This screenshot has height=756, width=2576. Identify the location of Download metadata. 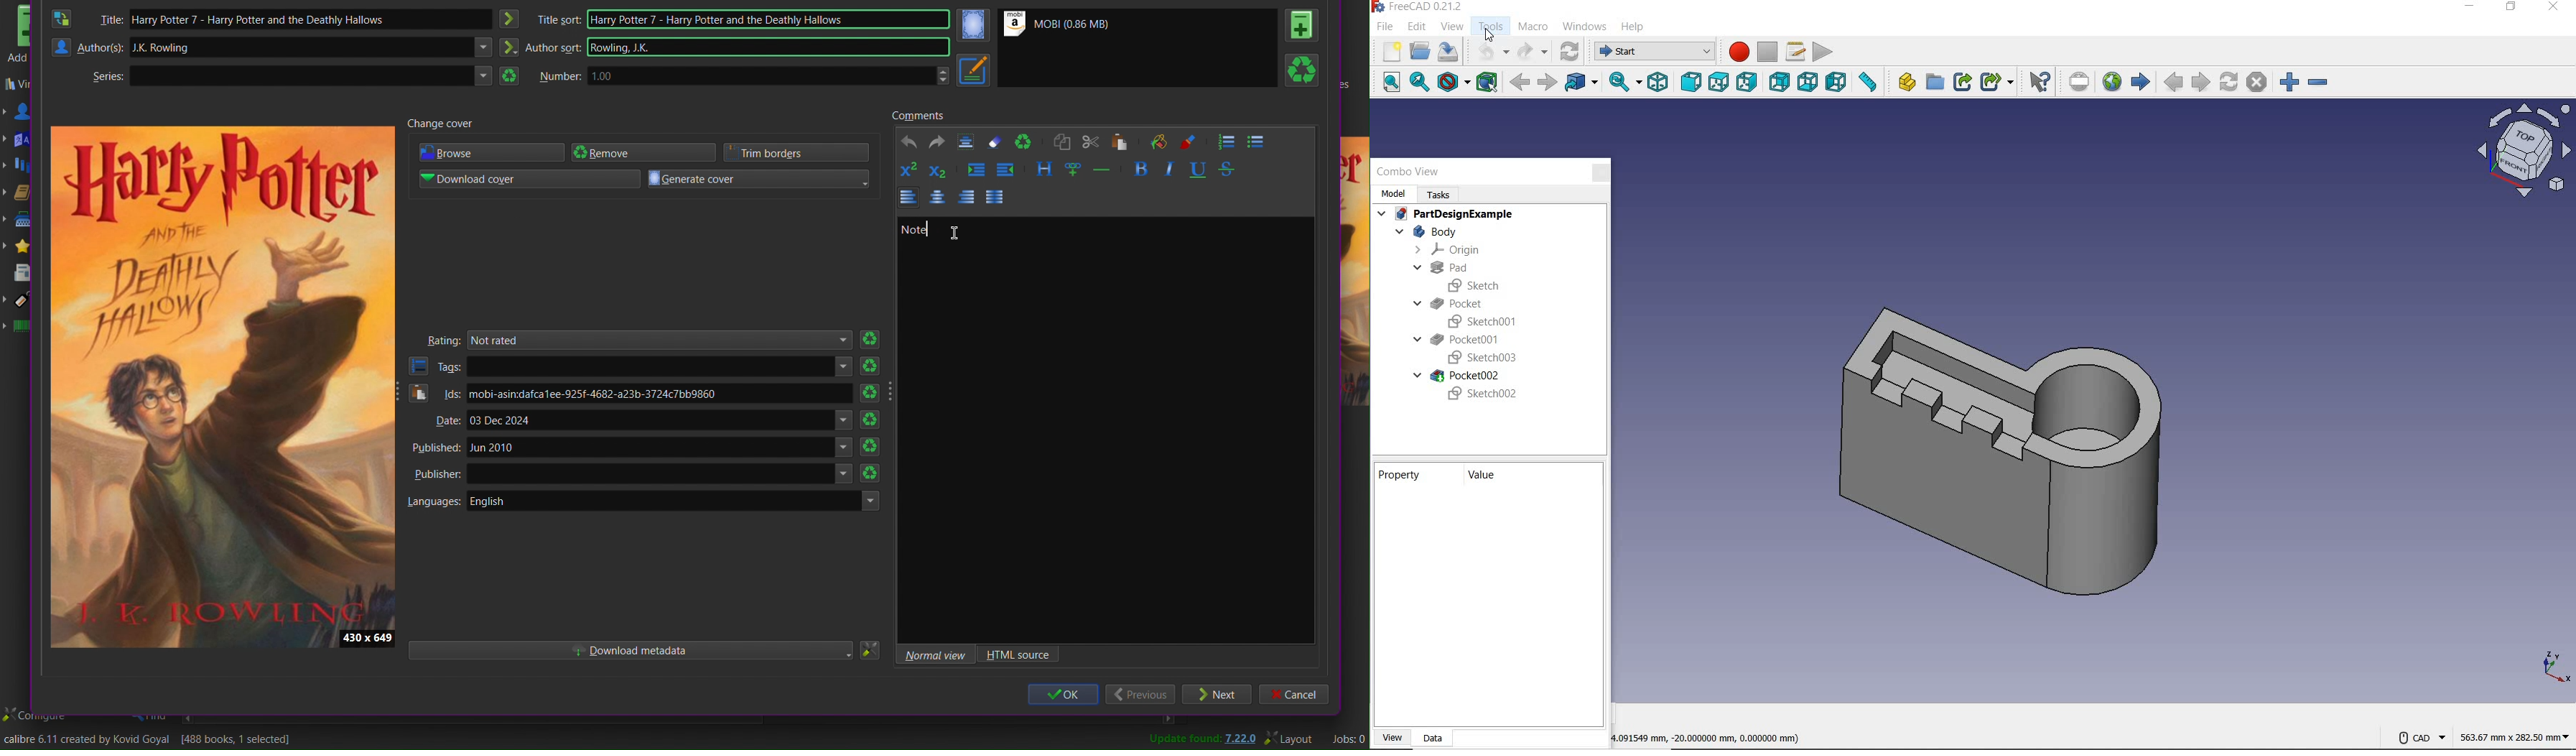
(631, 651).